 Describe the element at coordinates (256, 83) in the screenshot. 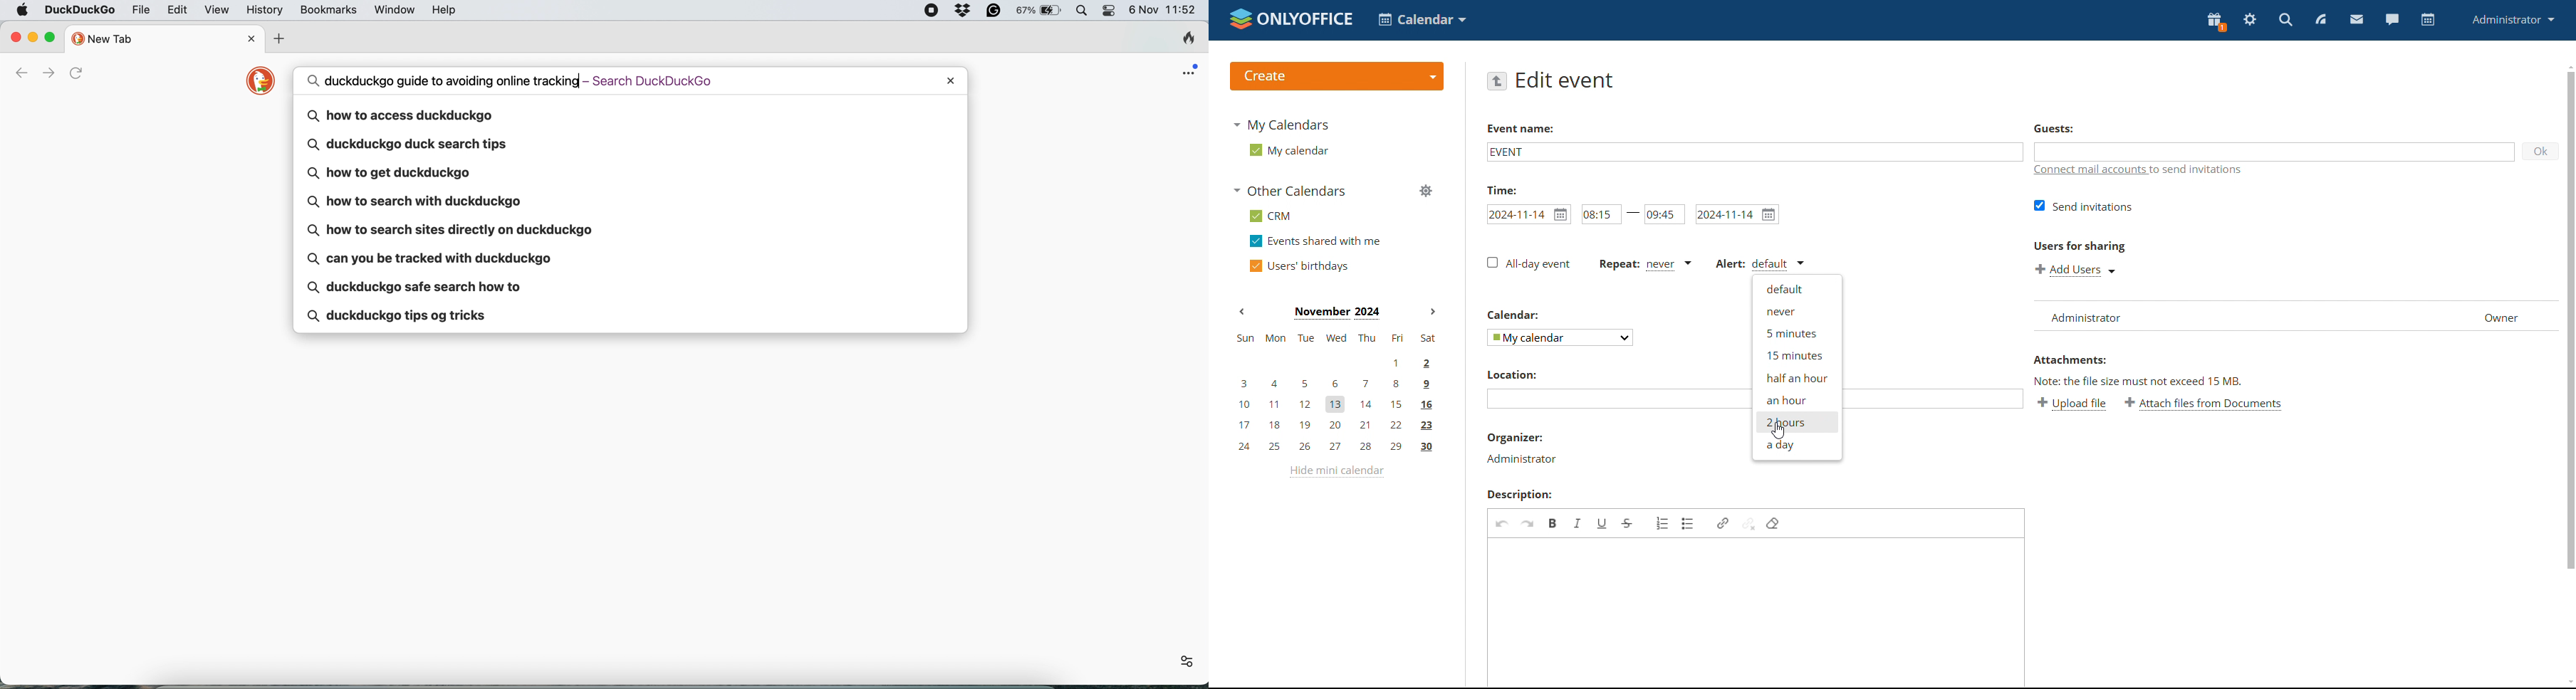

I see `duckduckgo logo` at that location.